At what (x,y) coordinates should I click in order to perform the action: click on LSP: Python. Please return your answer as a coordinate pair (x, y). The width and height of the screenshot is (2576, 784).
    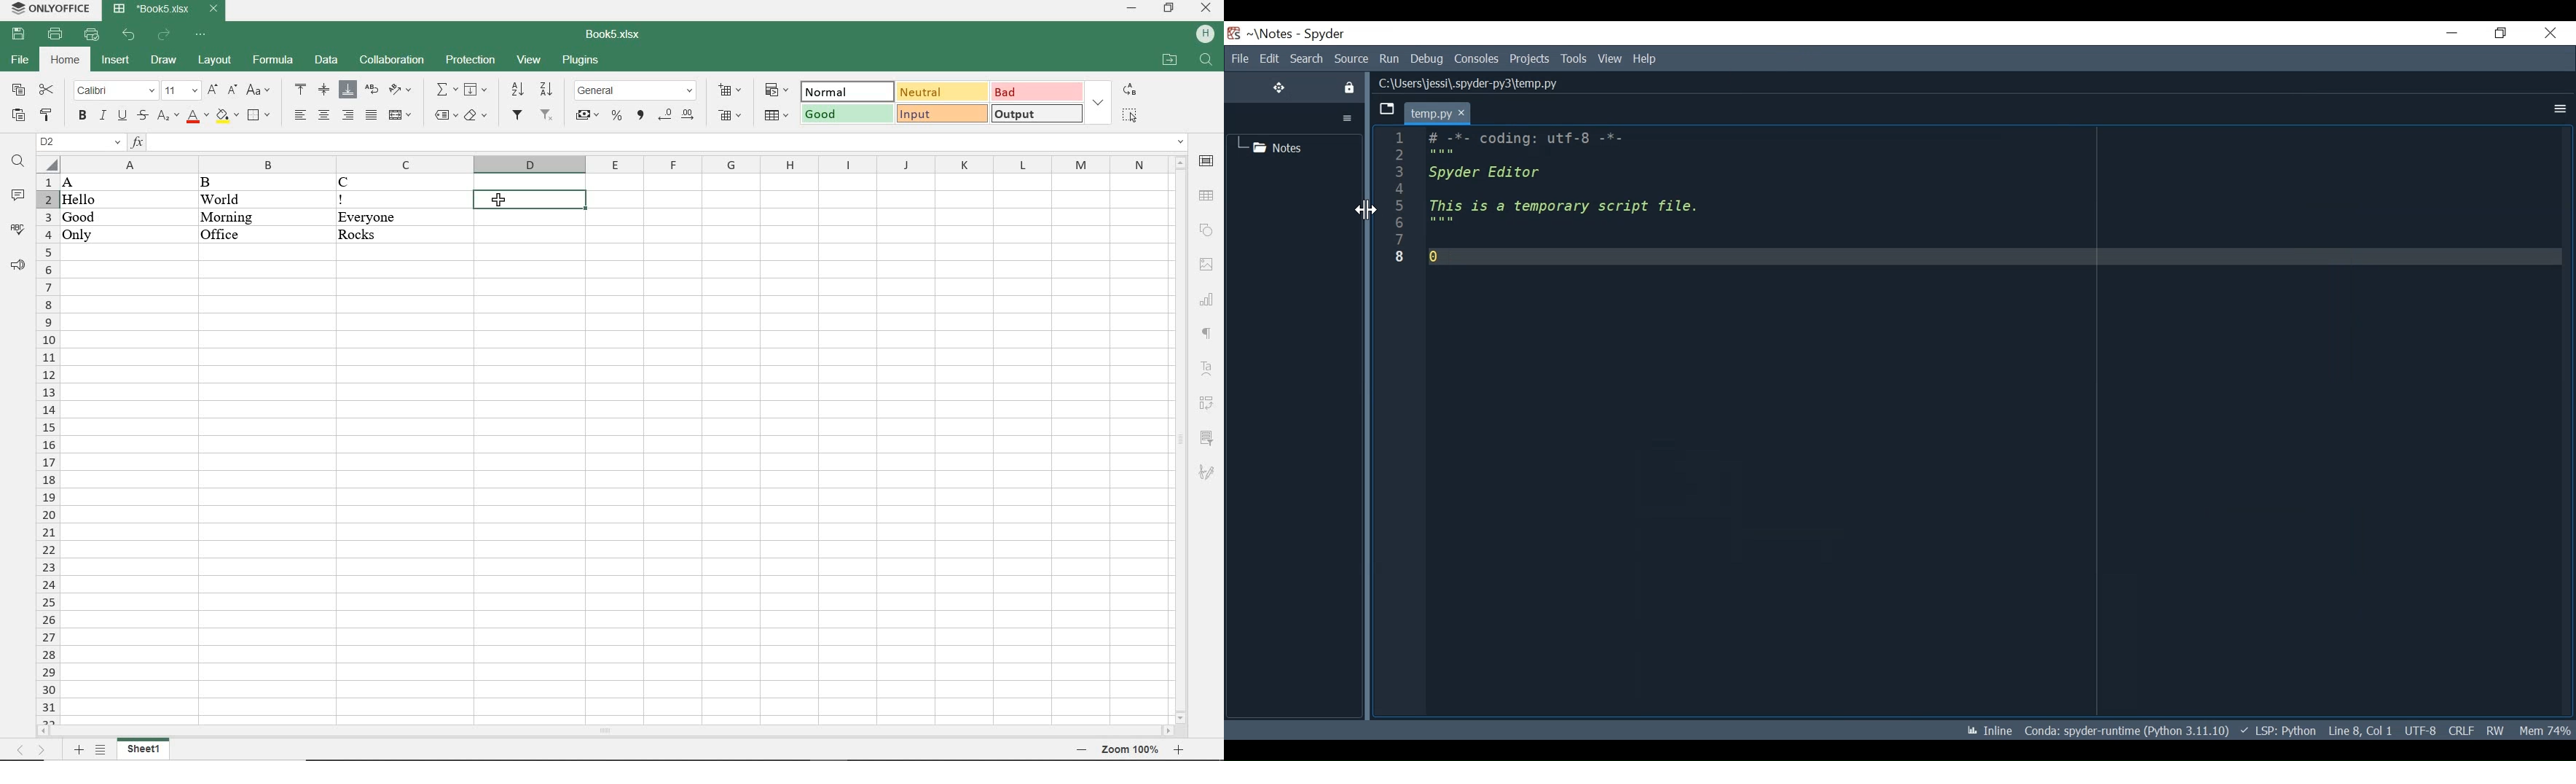
    Looking at the image, I should click on (2277, 731).